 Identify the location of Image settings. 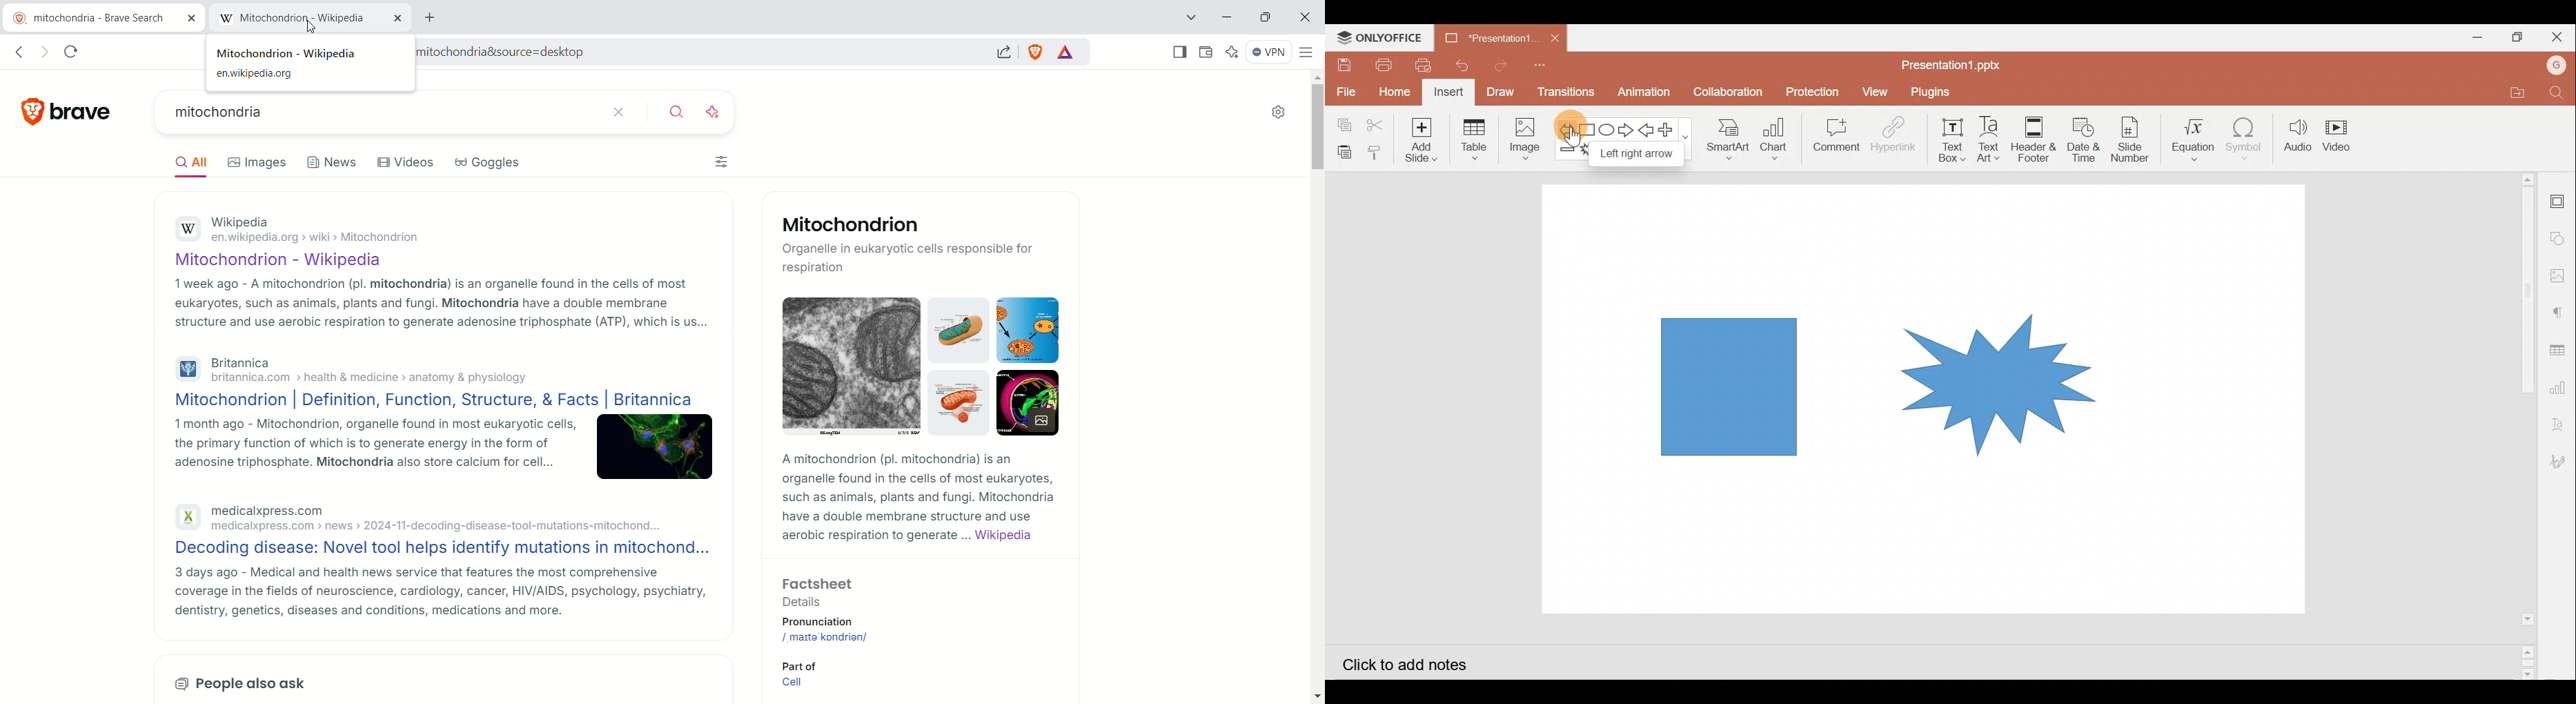
(2560, 276).